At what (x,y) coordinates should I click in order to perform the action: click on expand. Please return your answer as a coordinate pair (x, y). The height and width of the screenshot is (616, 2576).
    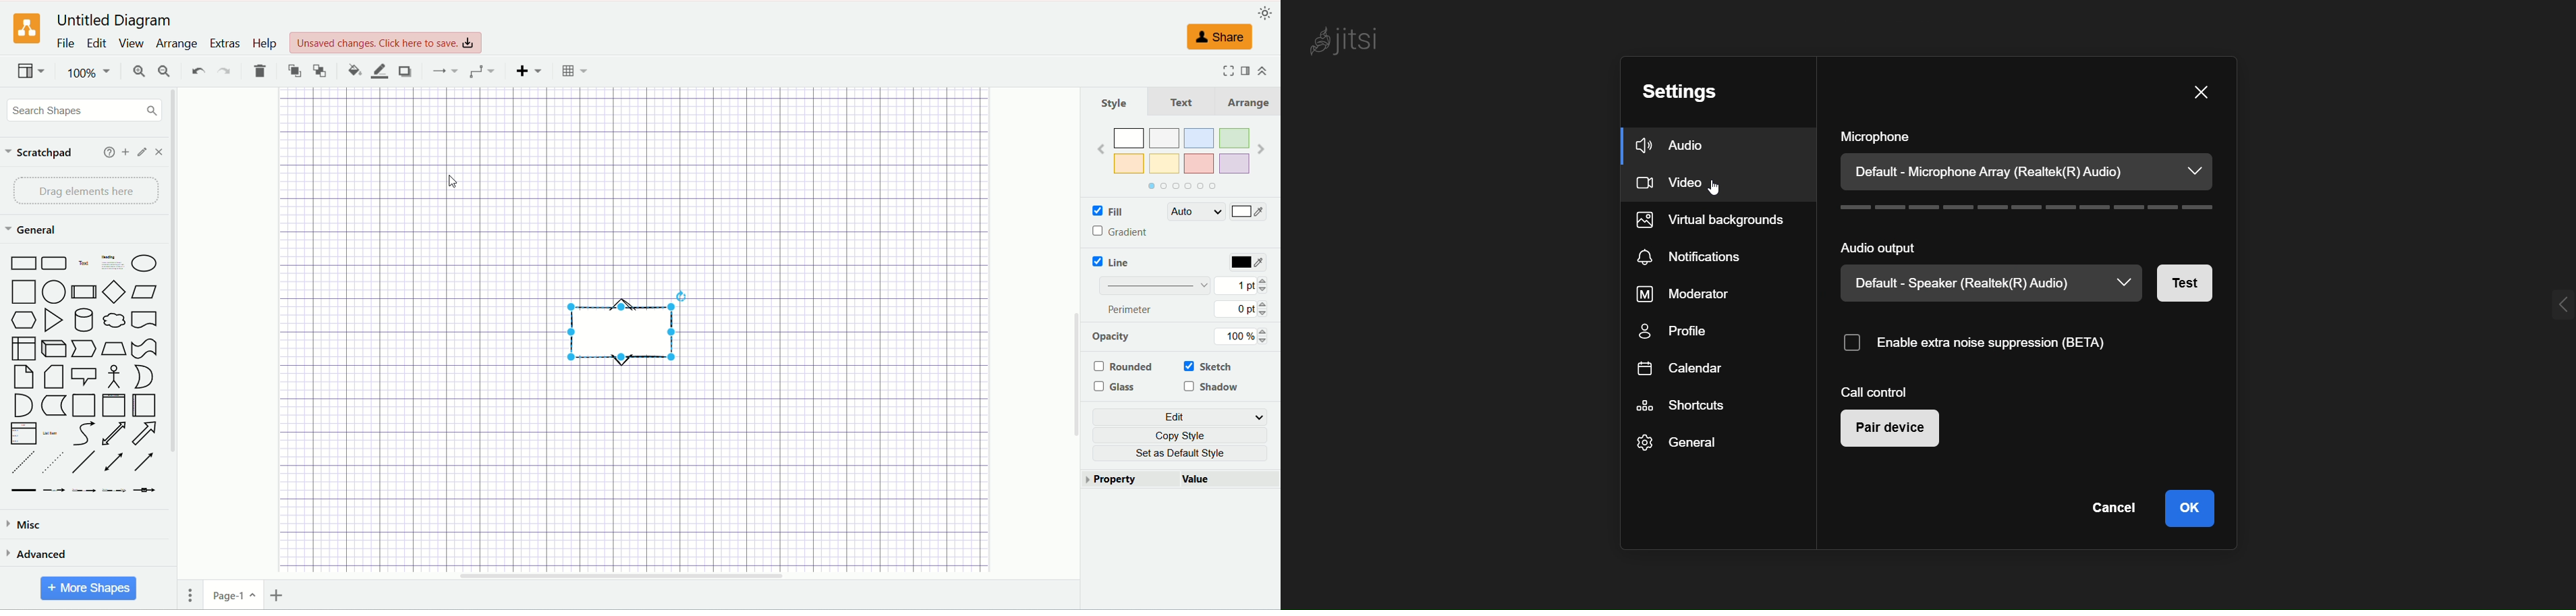
    Looking at the image, I should click on (2541, 304).